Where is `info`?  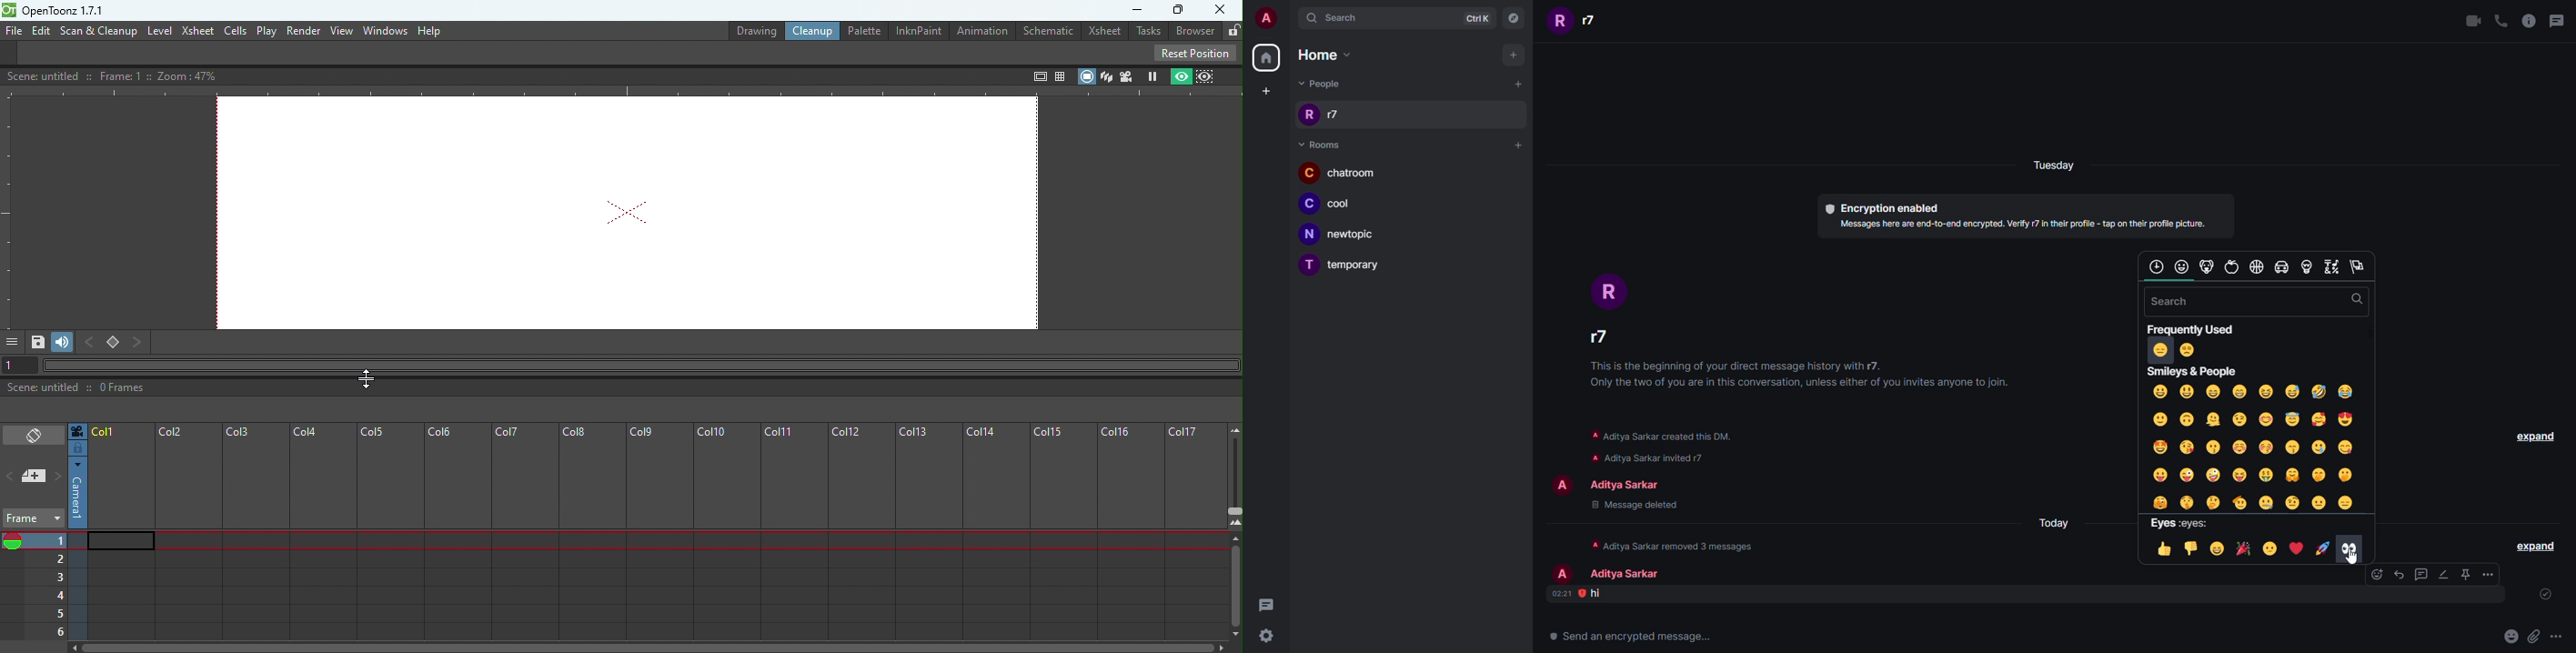 info is located at coordinates (1807, 374).